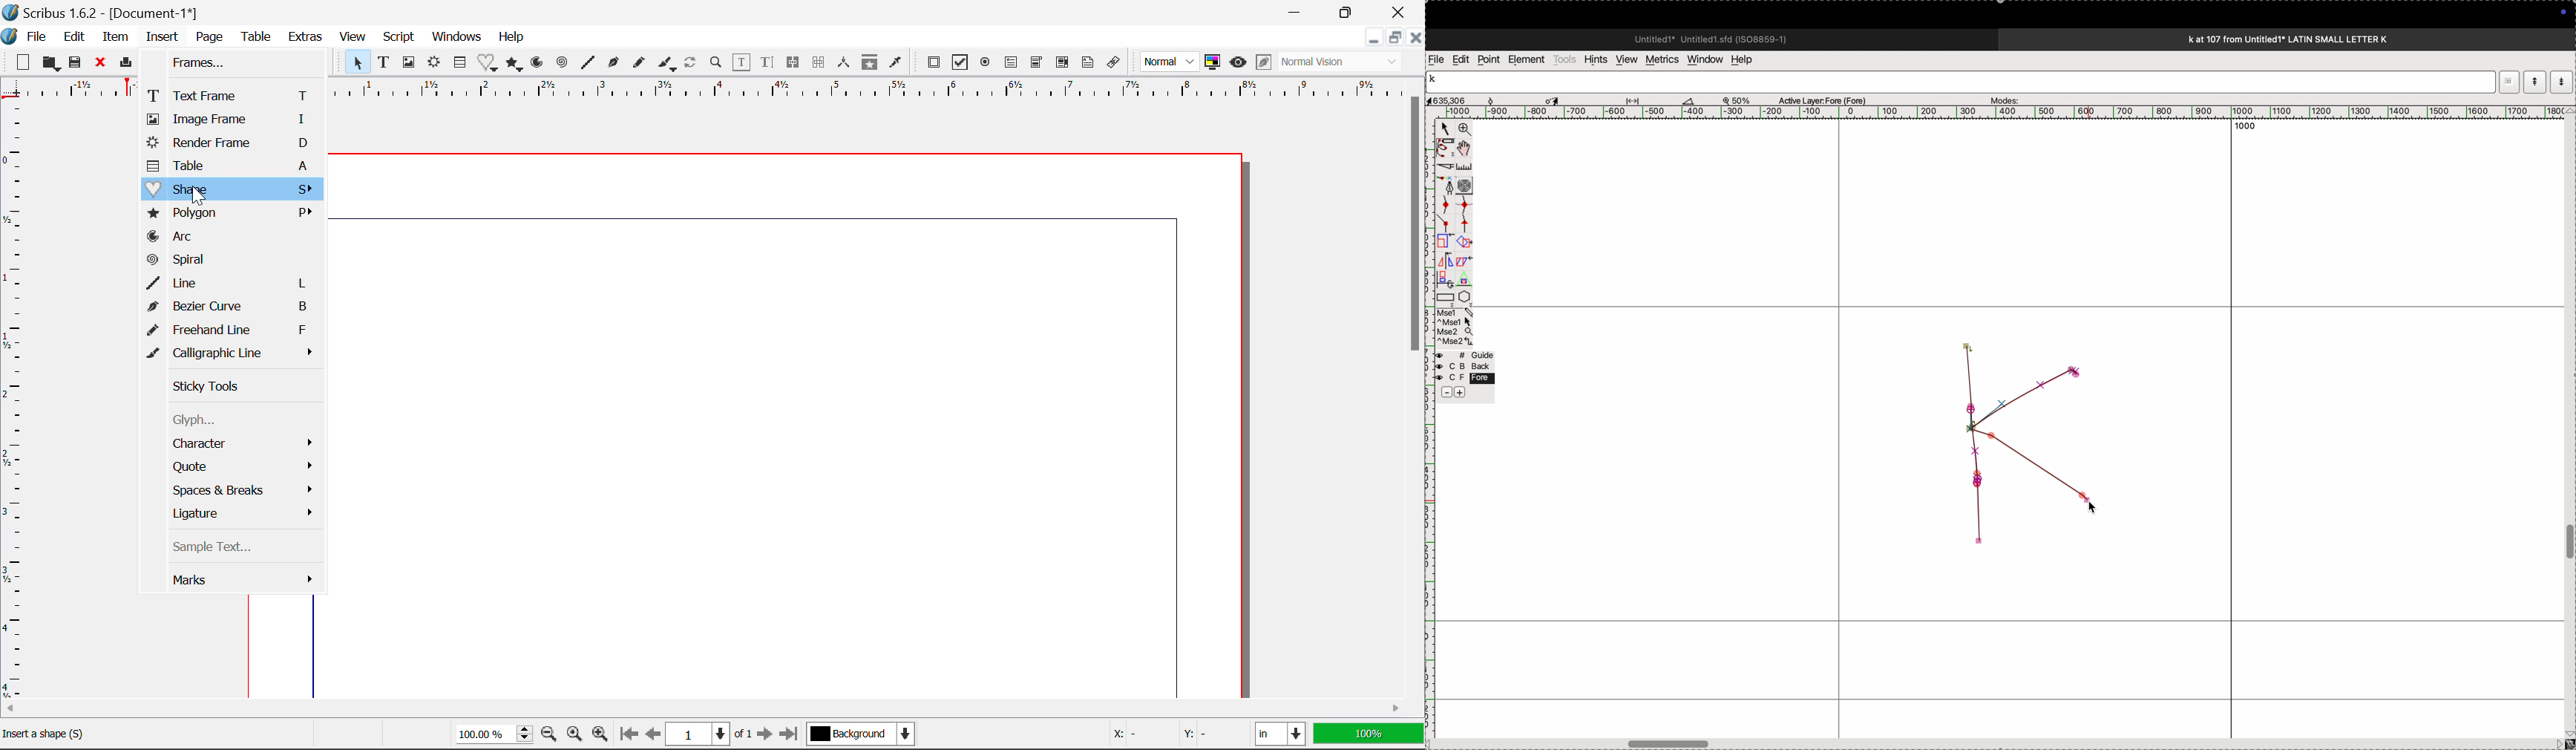  Describe the element at coordinates (229, 422) in the screenshot. I see `Glyph` at that location.